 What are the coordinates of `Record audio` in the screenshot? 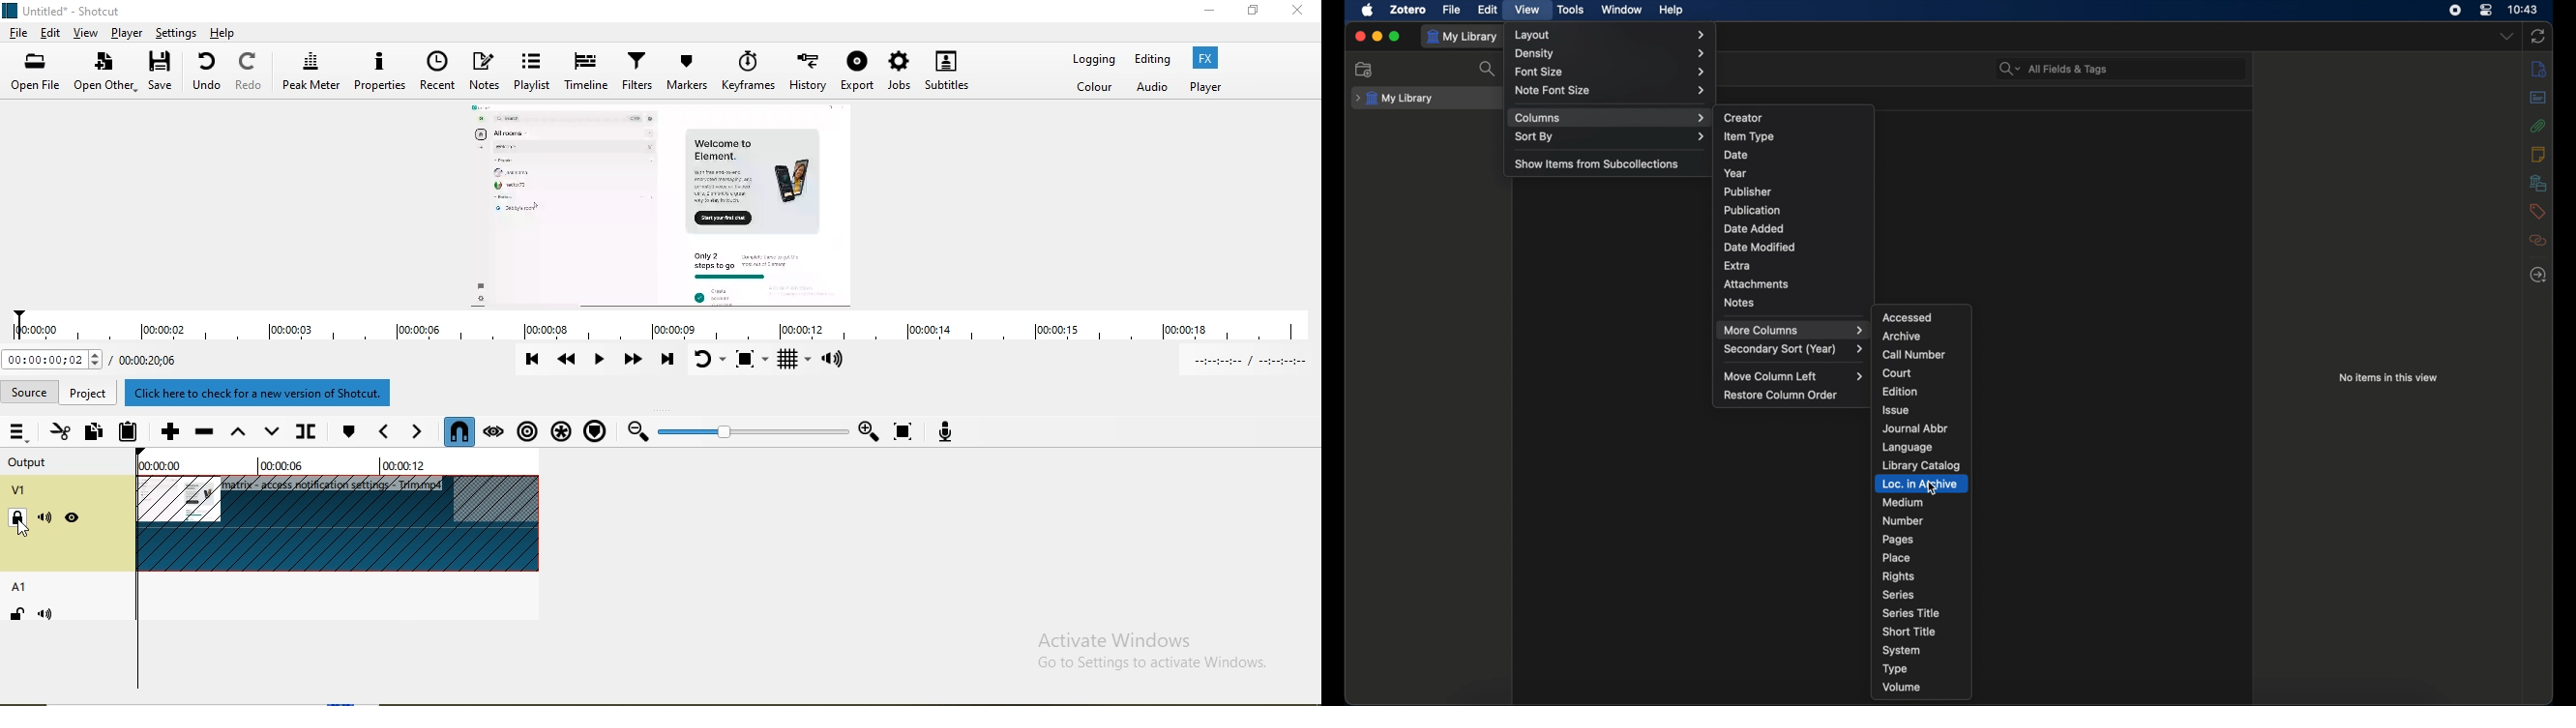 It's located at (941, 429).